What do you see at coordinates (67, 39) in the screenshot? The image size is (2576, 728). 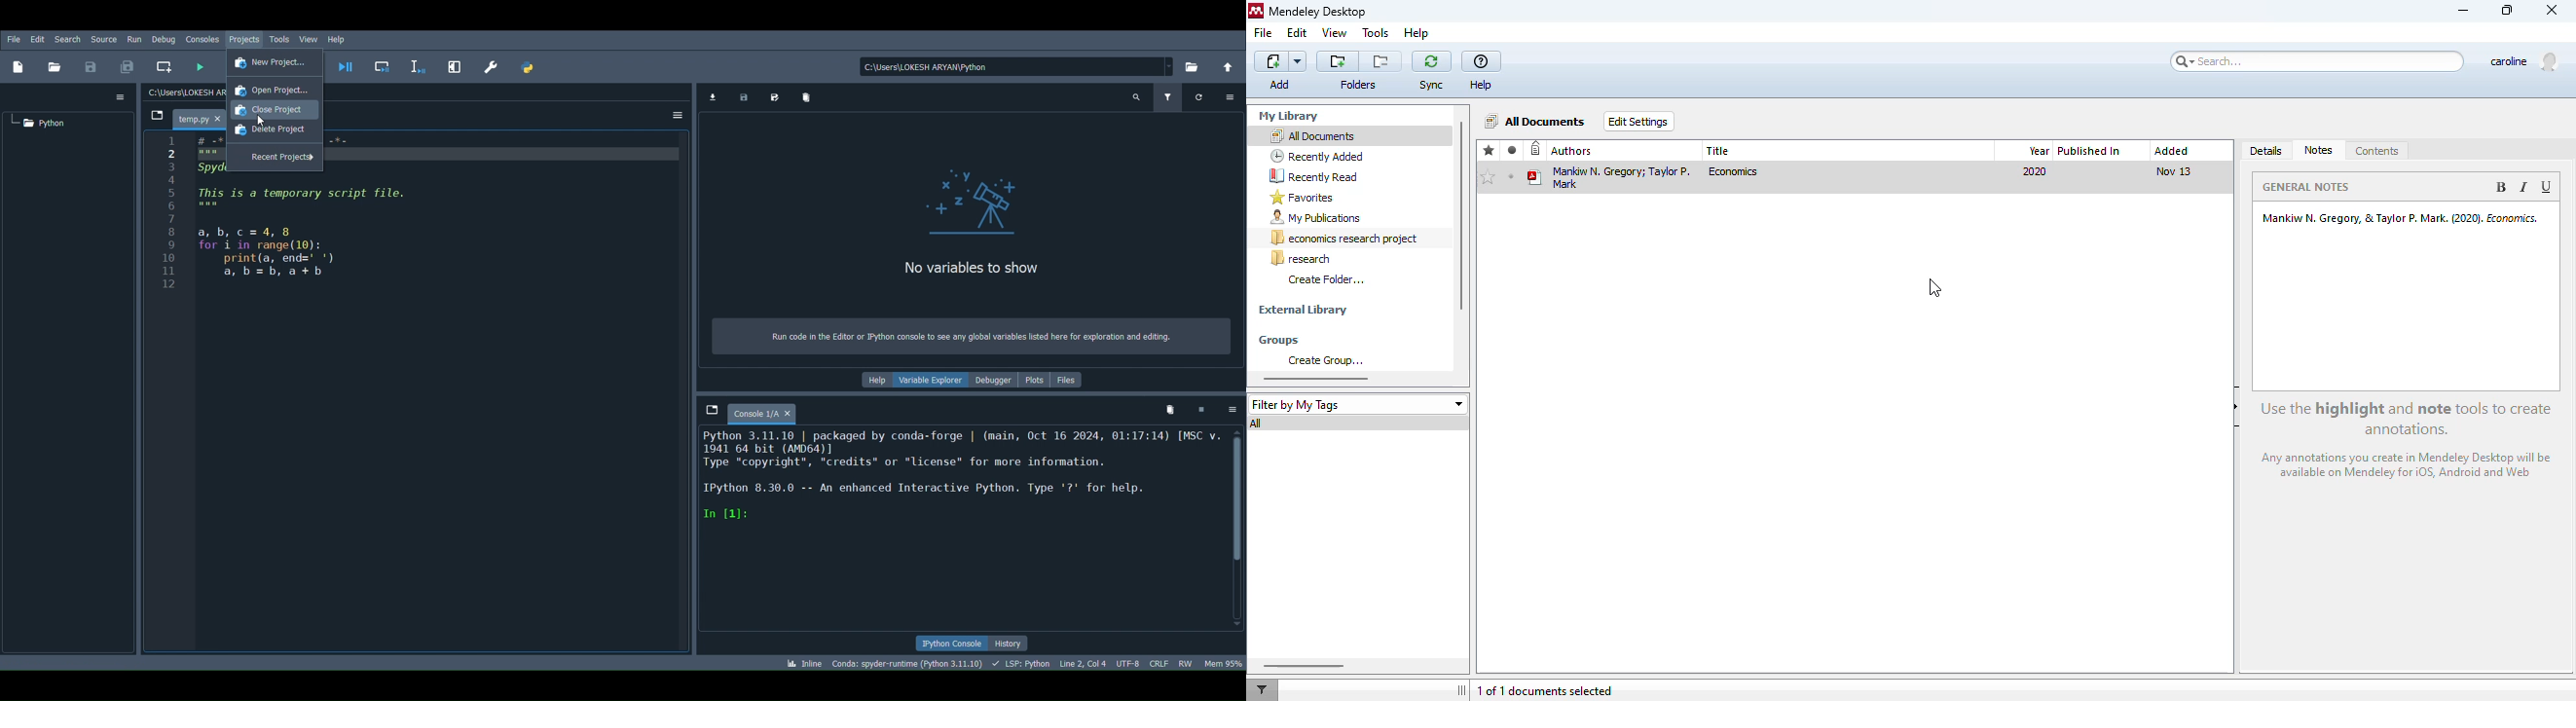 I see `Search` at bounding box center [67, 39].